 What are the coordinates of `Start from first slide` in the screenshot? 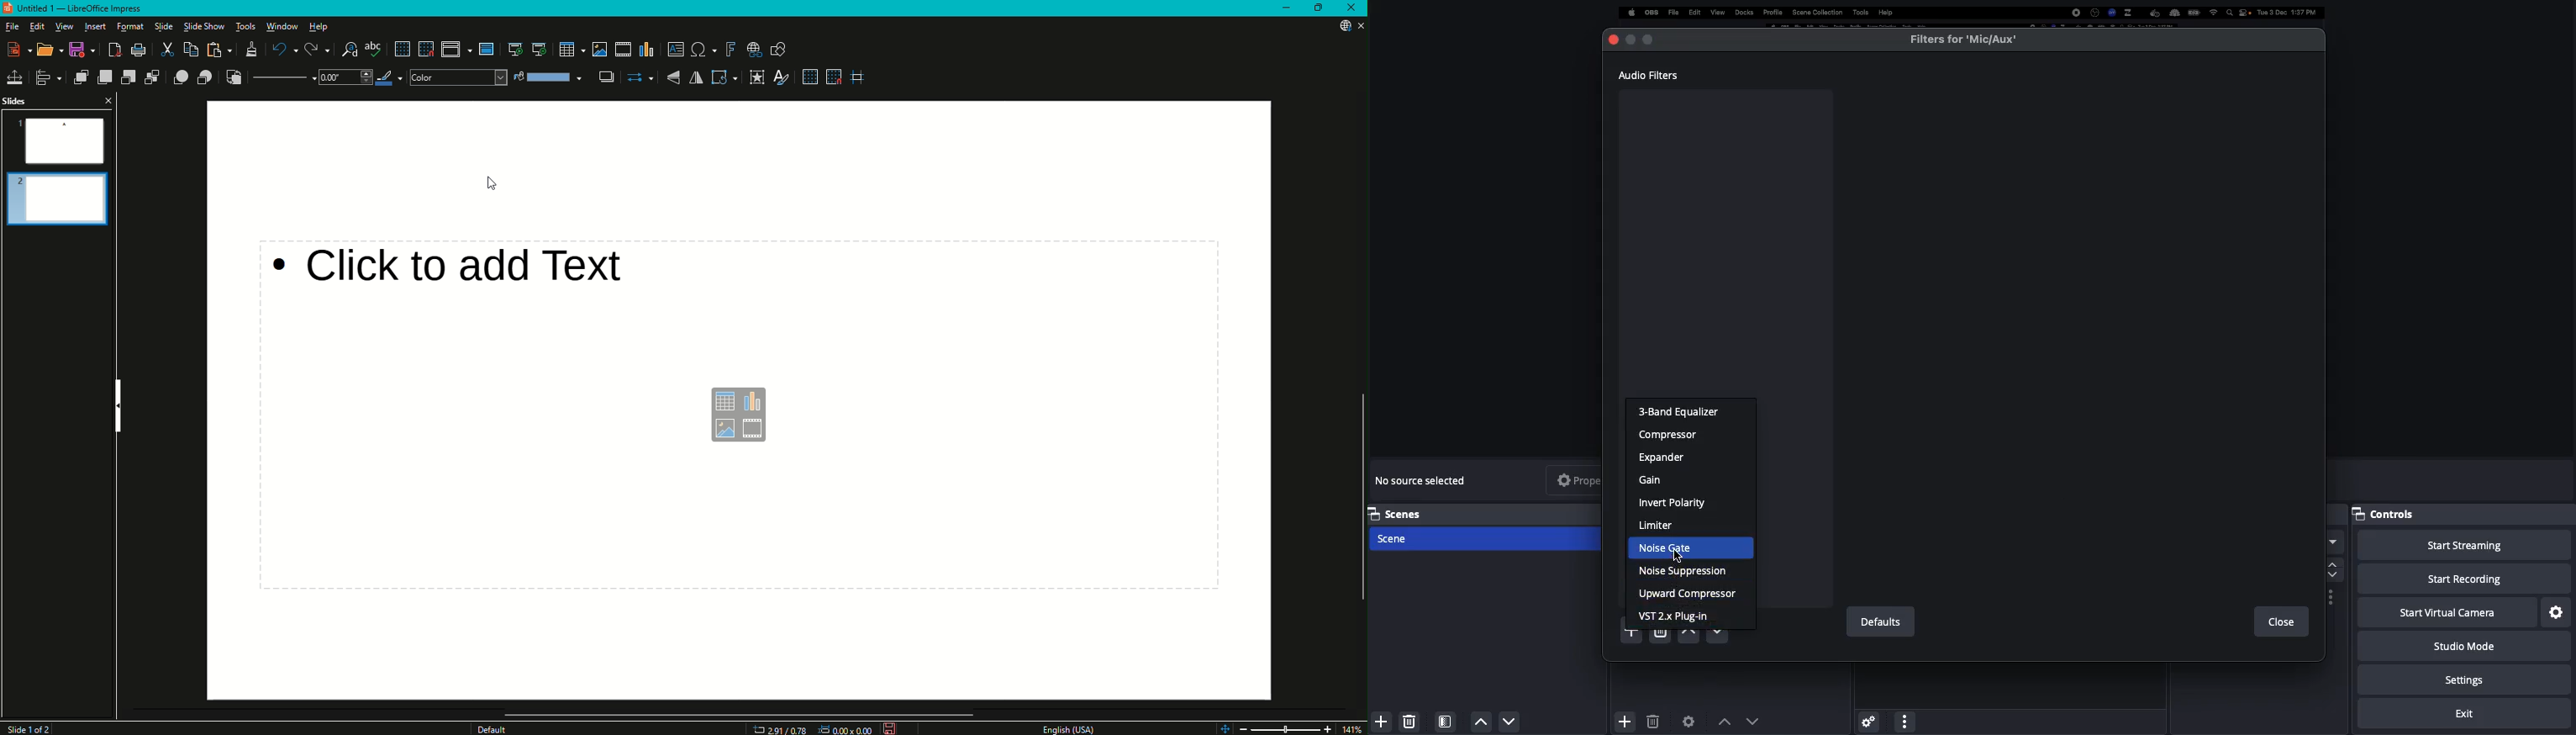 It's located at (512, 48).